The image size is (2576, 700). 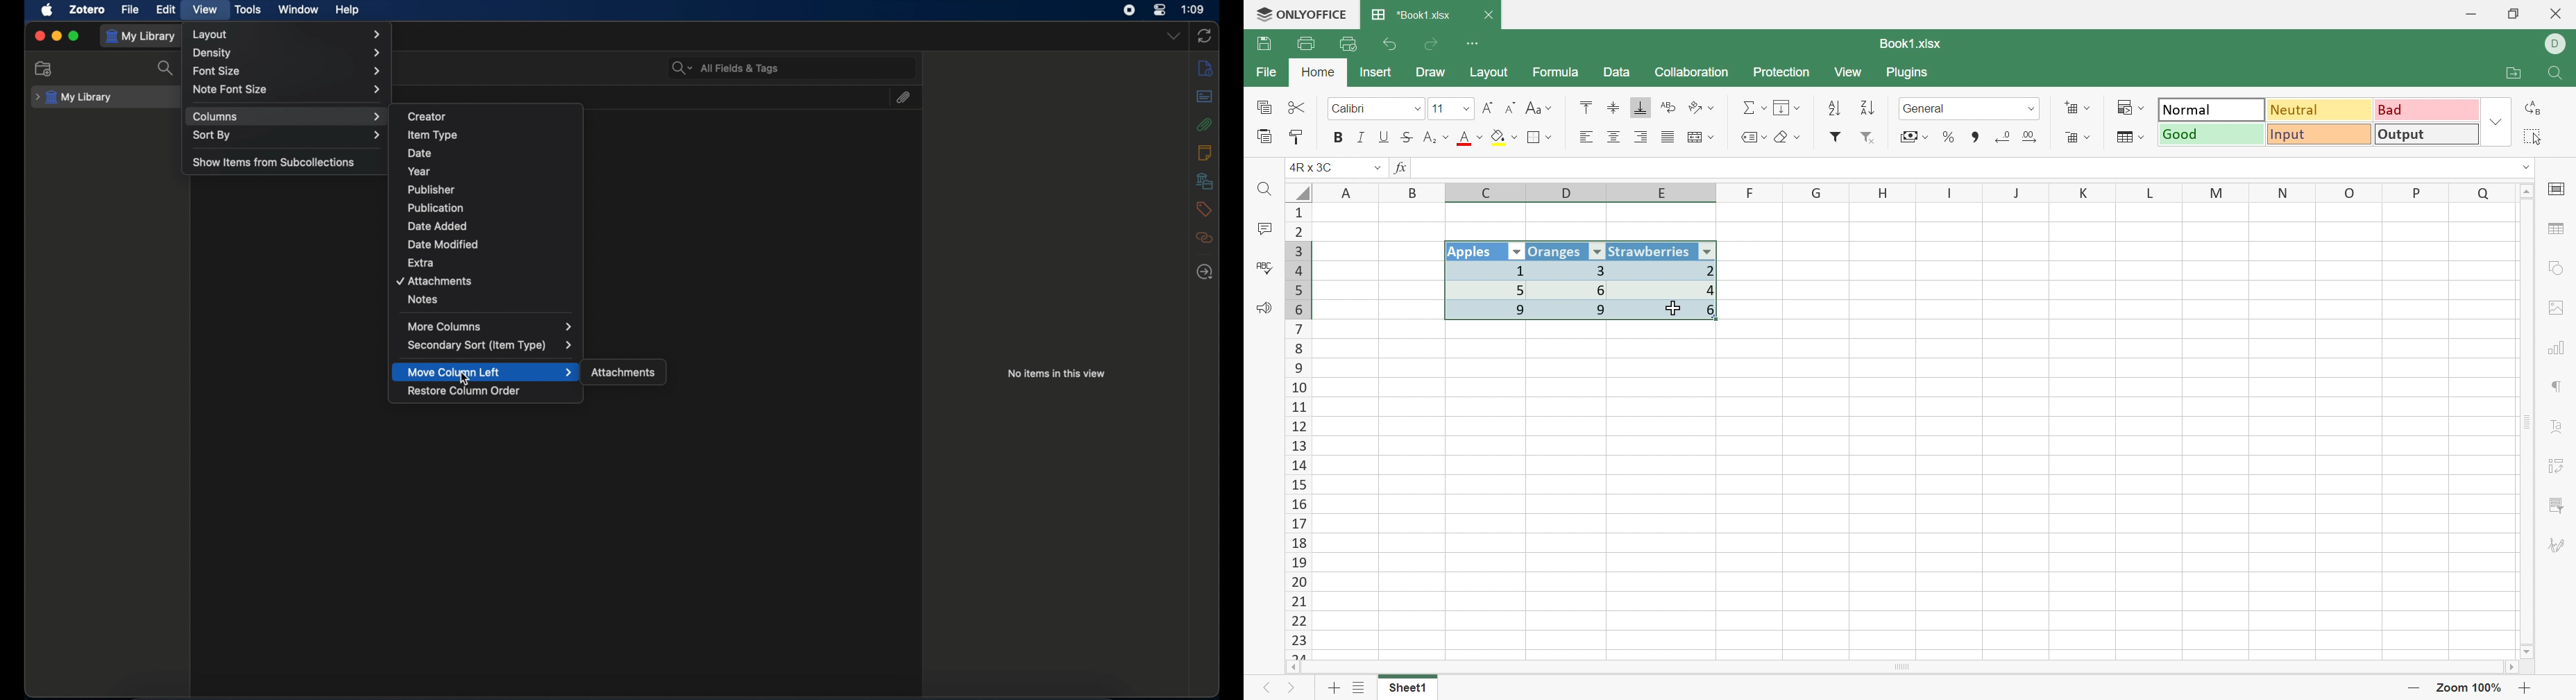 What do you see at coordinates (1472, 139) in the screenshot?
I see `Font color` at bounding box center [1472, 139].